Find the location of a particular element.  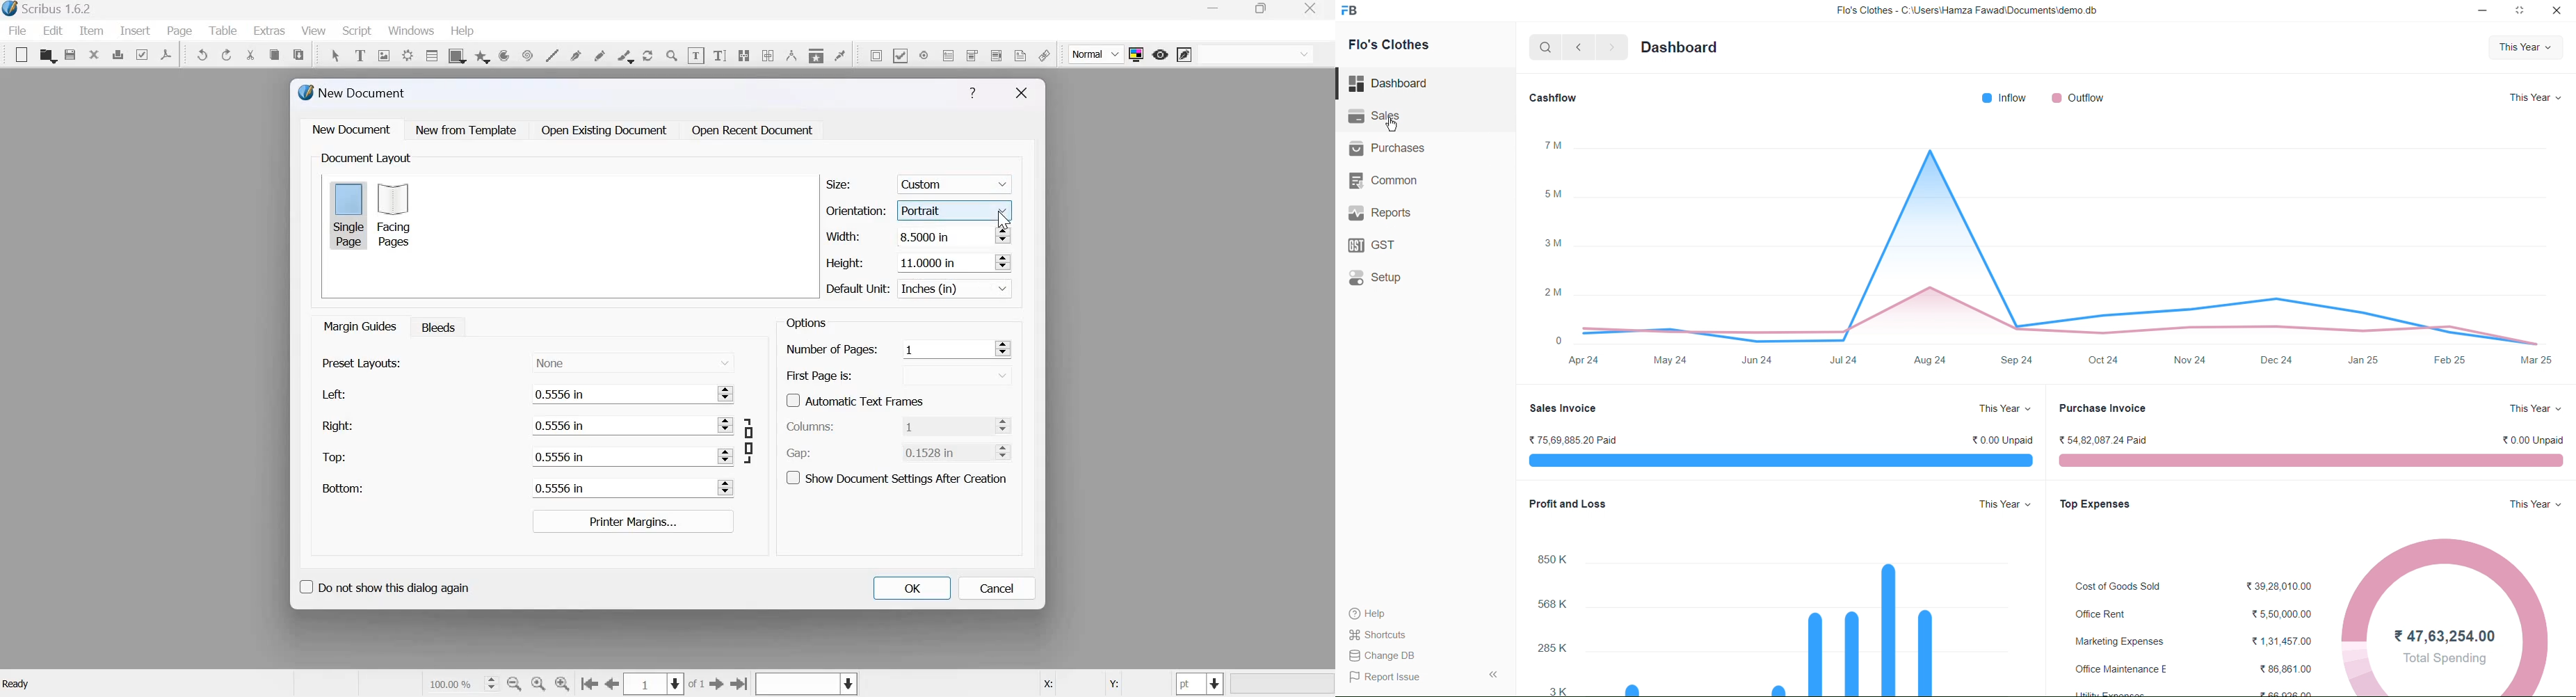

Flo's Clothes is located at coordinates (1386, 47).